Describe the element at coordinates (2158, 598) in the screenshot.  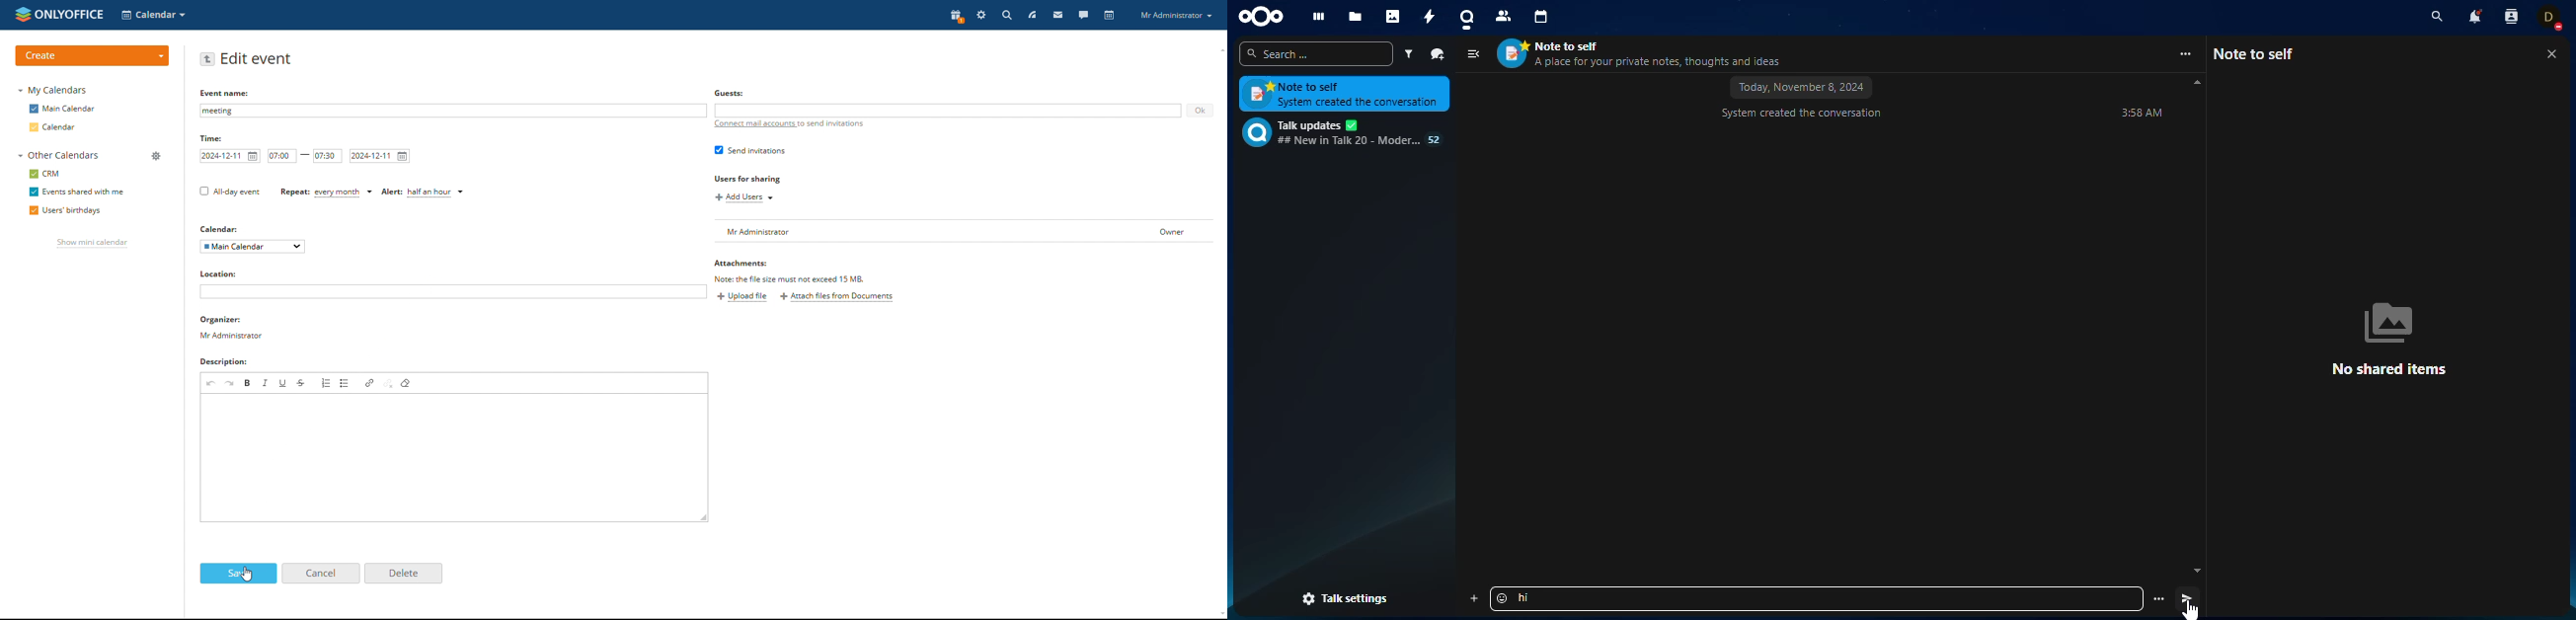
I see `more` at that location.